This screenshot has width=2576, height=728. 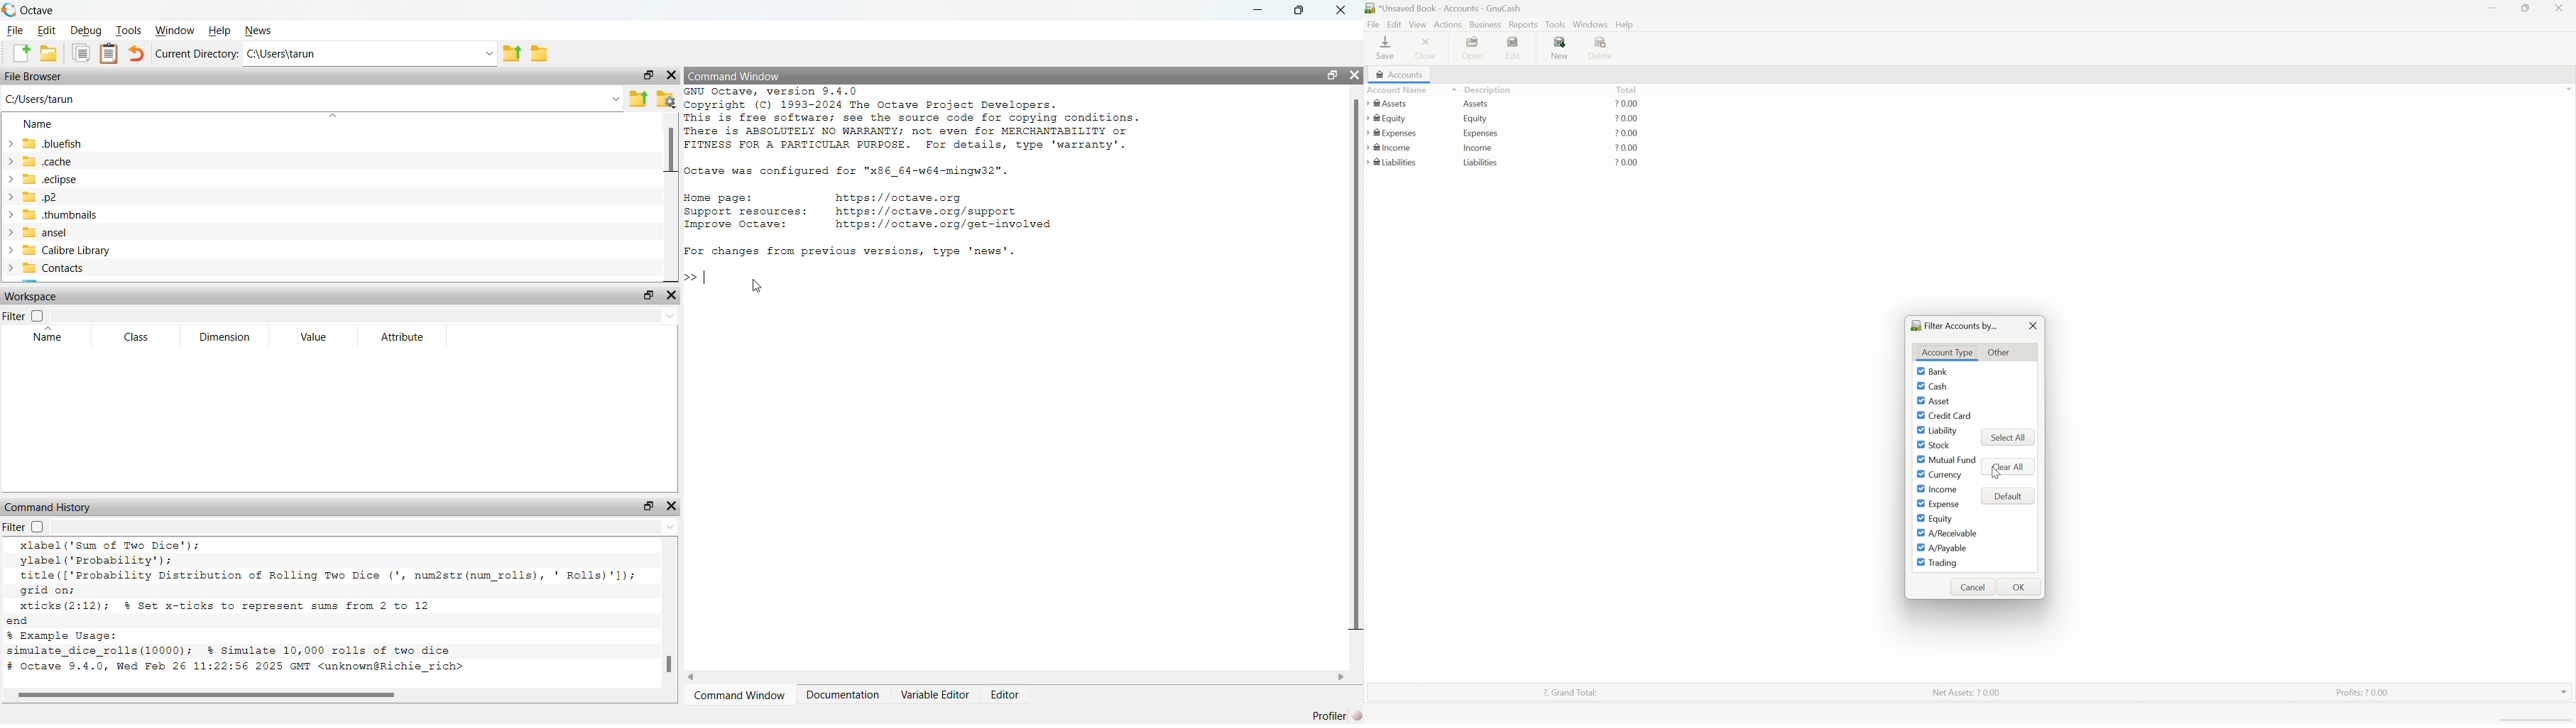 I want to click on save, so click(x=1387, y=47).